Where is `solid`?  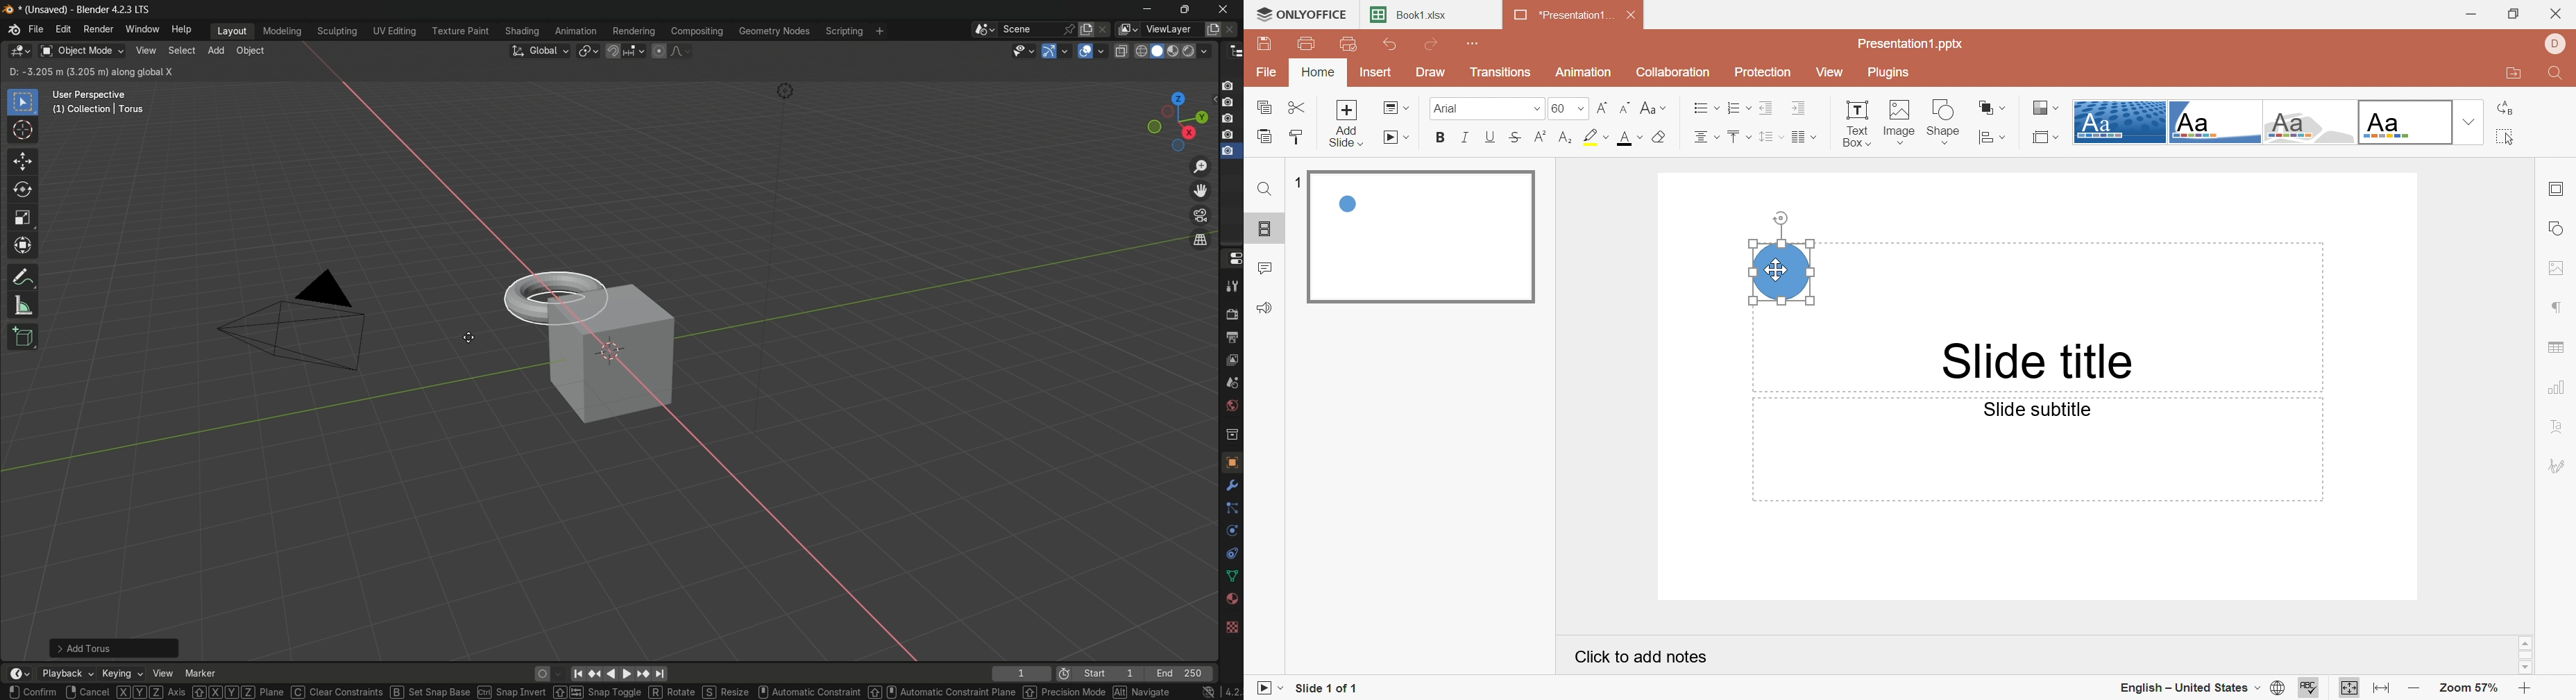
solid is located at coordinates (1159, 51).